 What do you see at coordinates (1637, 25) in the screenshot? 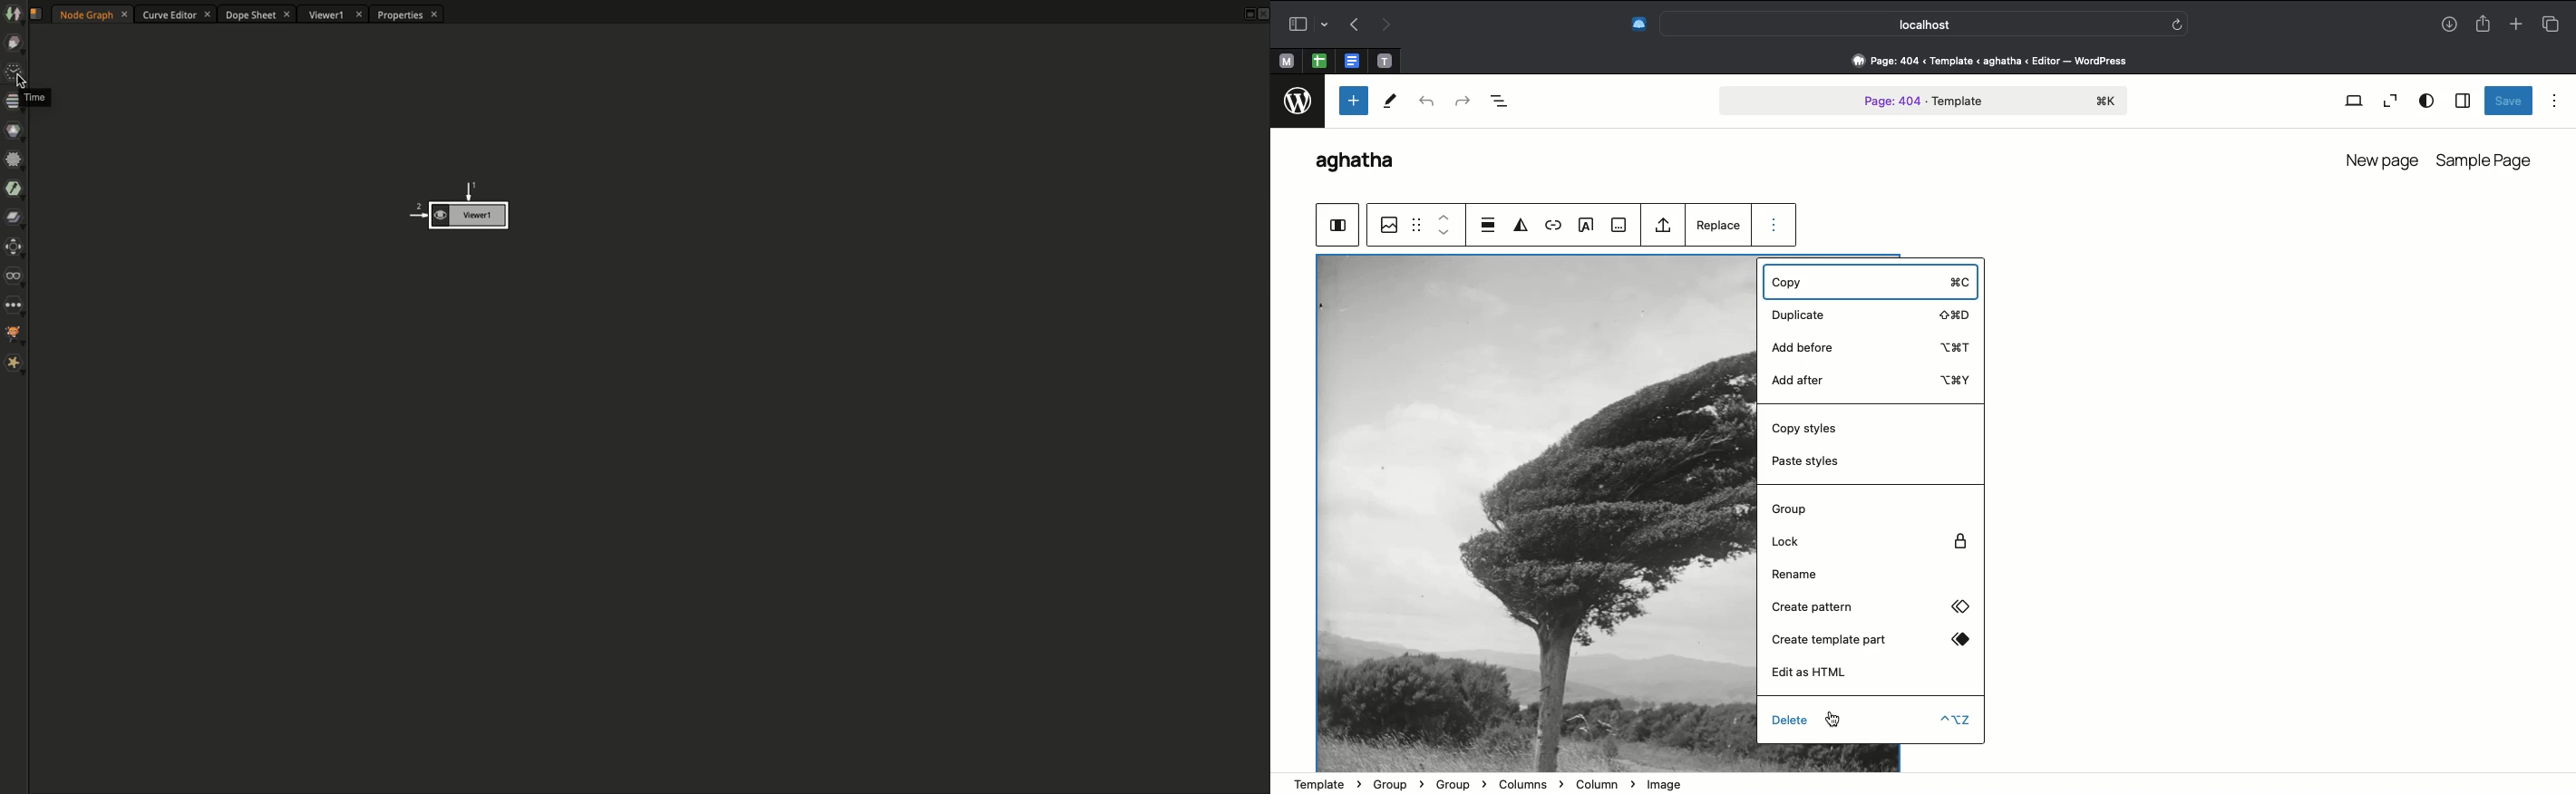
I see `Extensions` at bounding box center [1637, 25].